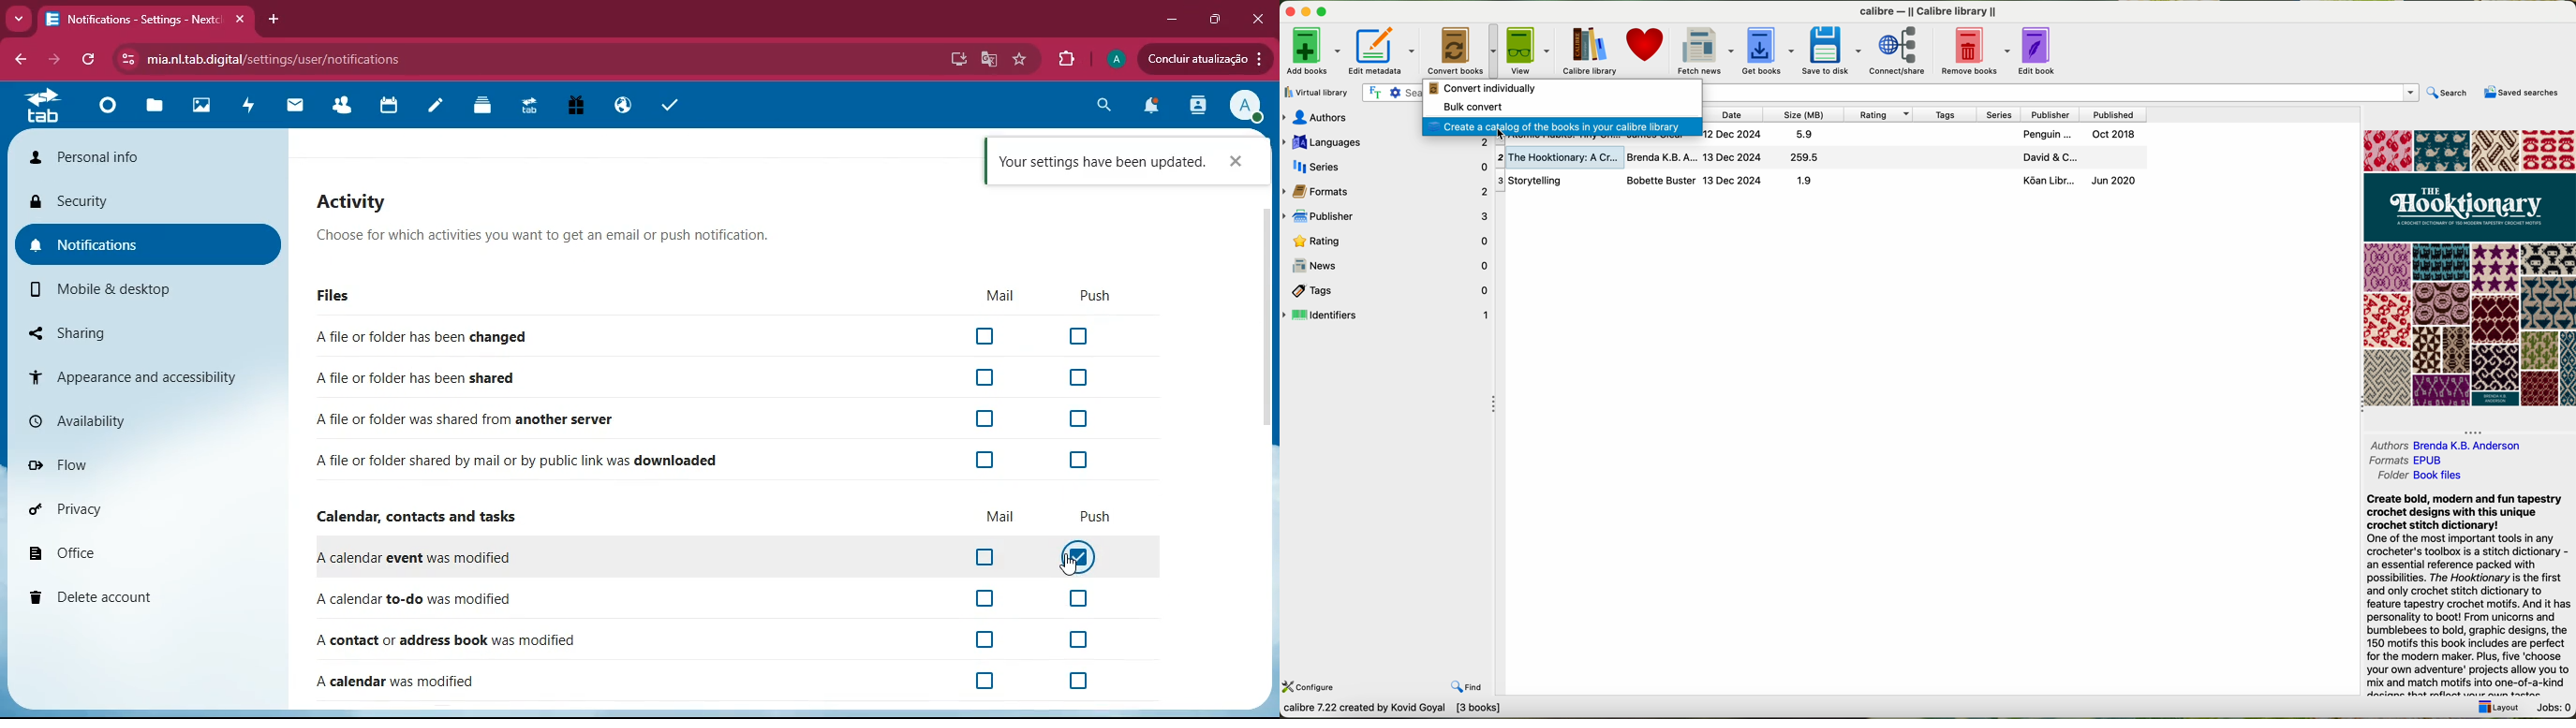 The height and width of the screenshot is (728, 2576). Describe the element at coordinates (994, 295) in the screenshot. I see `Mail` at that location.